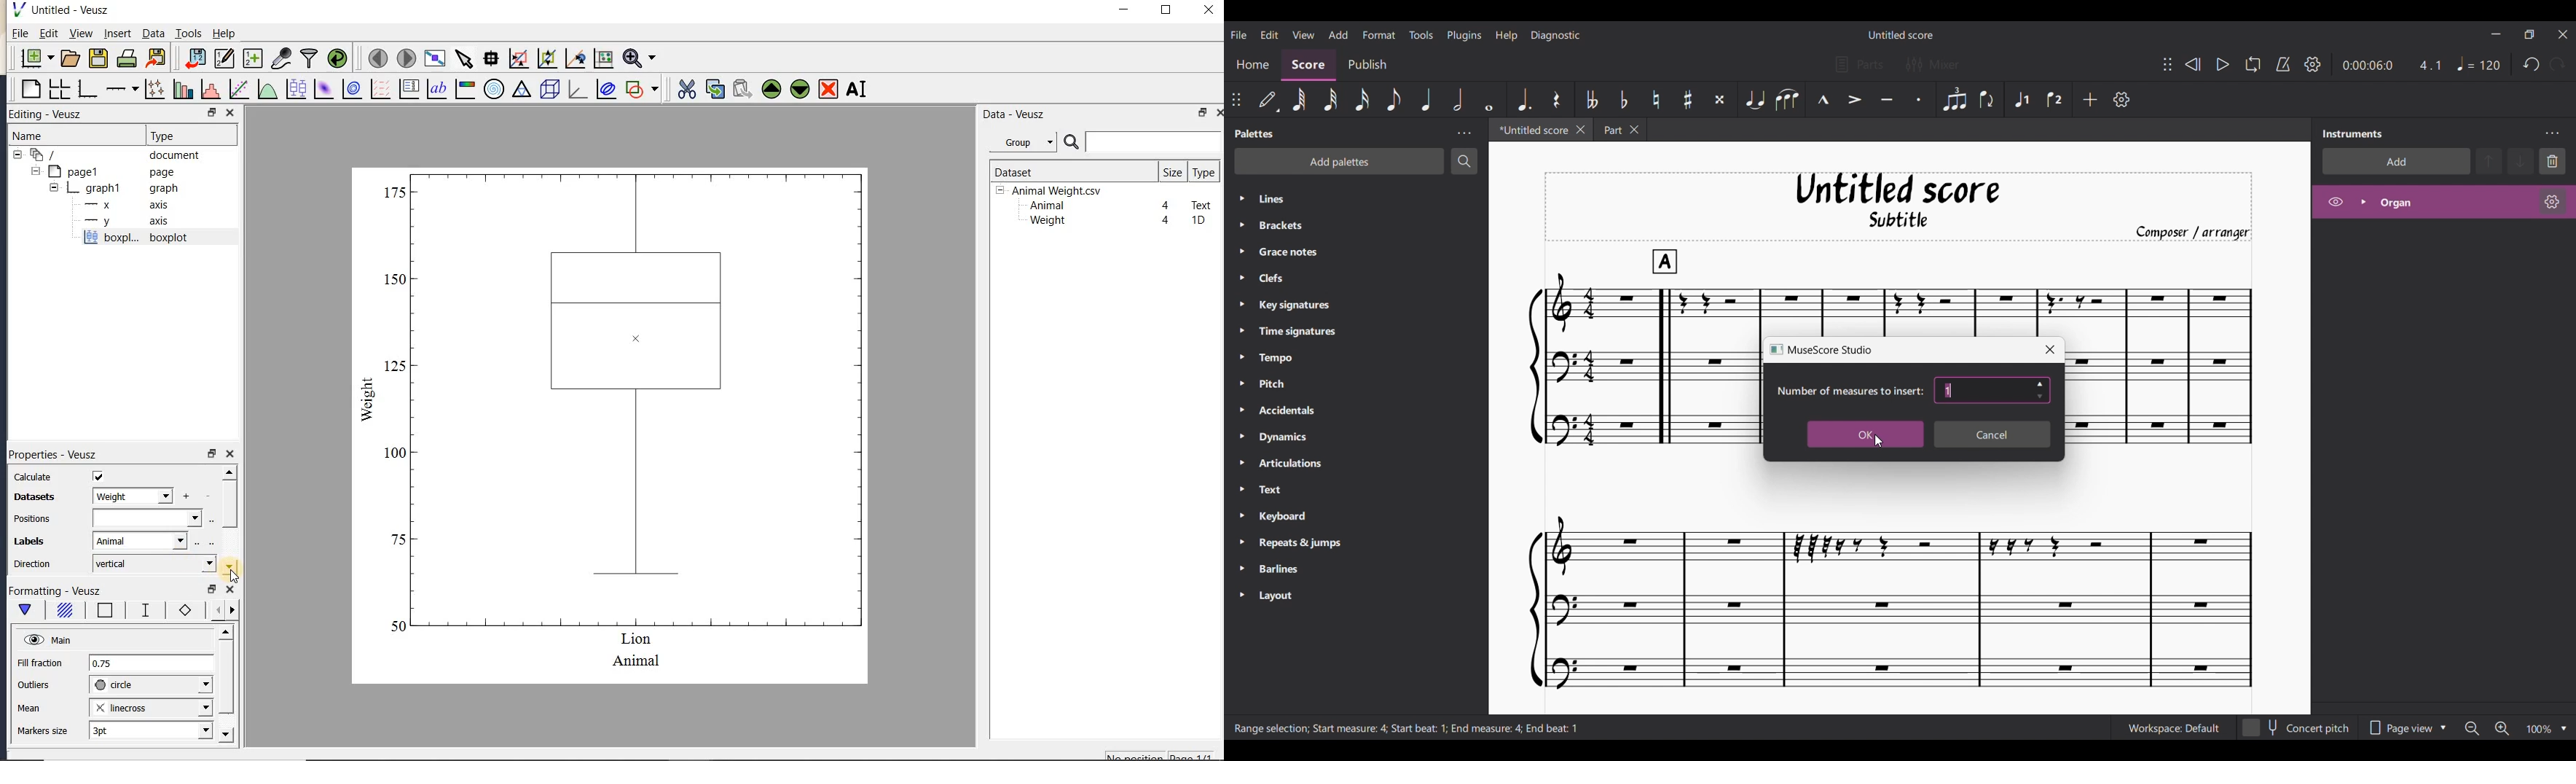 The height and width of the screenshot is (784, 2576). What do you see at coordinates (2022, 99) in the screenshot?
I see `Highlighted after current selection` at bounding box center [2022, 99].